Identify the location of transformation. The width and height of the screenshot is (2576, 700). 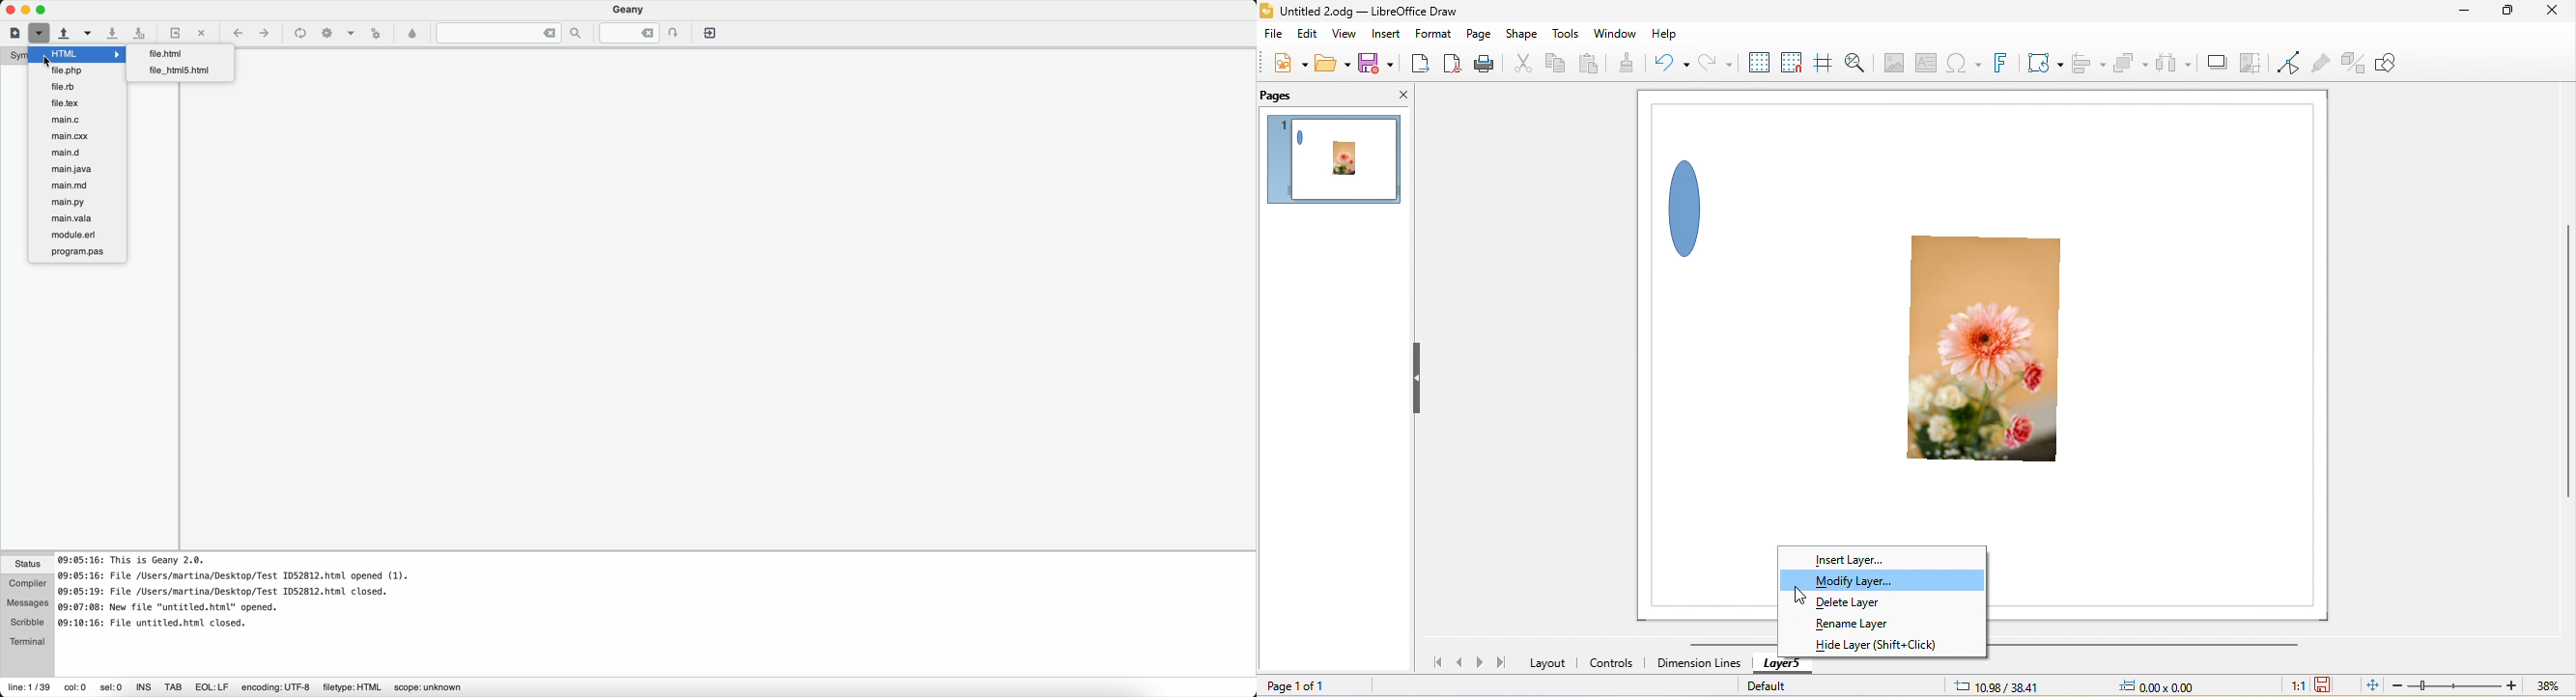
(2046, 63).